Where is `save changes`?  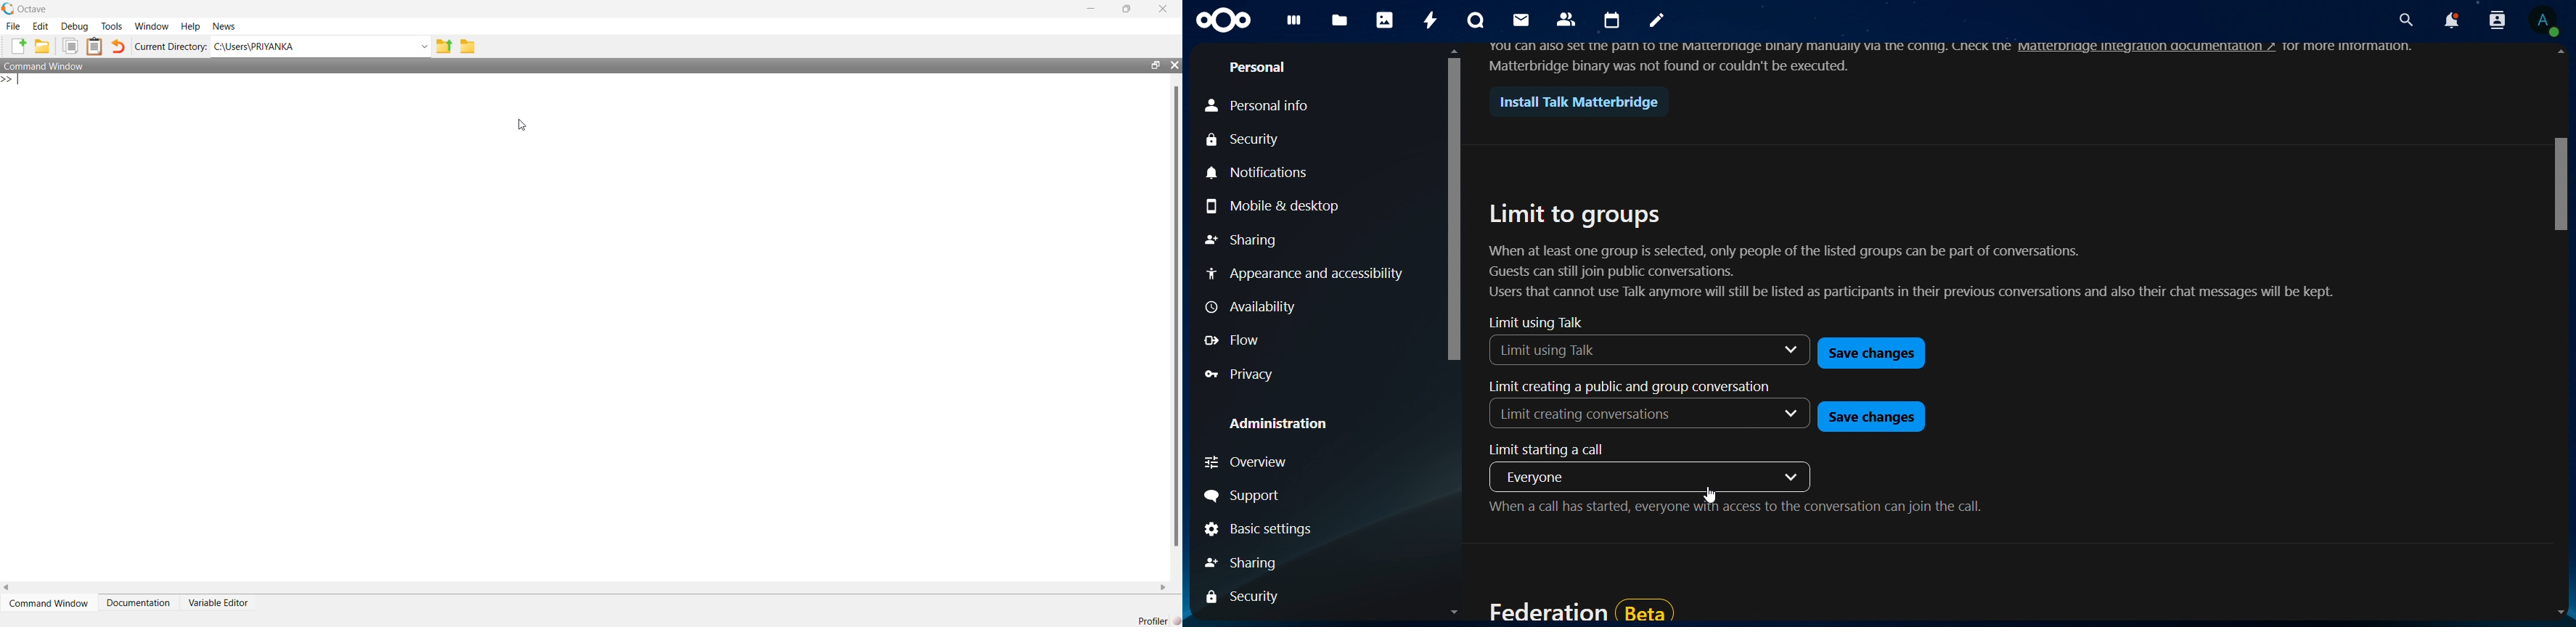 save changes is located at coordinates (1870, 416).